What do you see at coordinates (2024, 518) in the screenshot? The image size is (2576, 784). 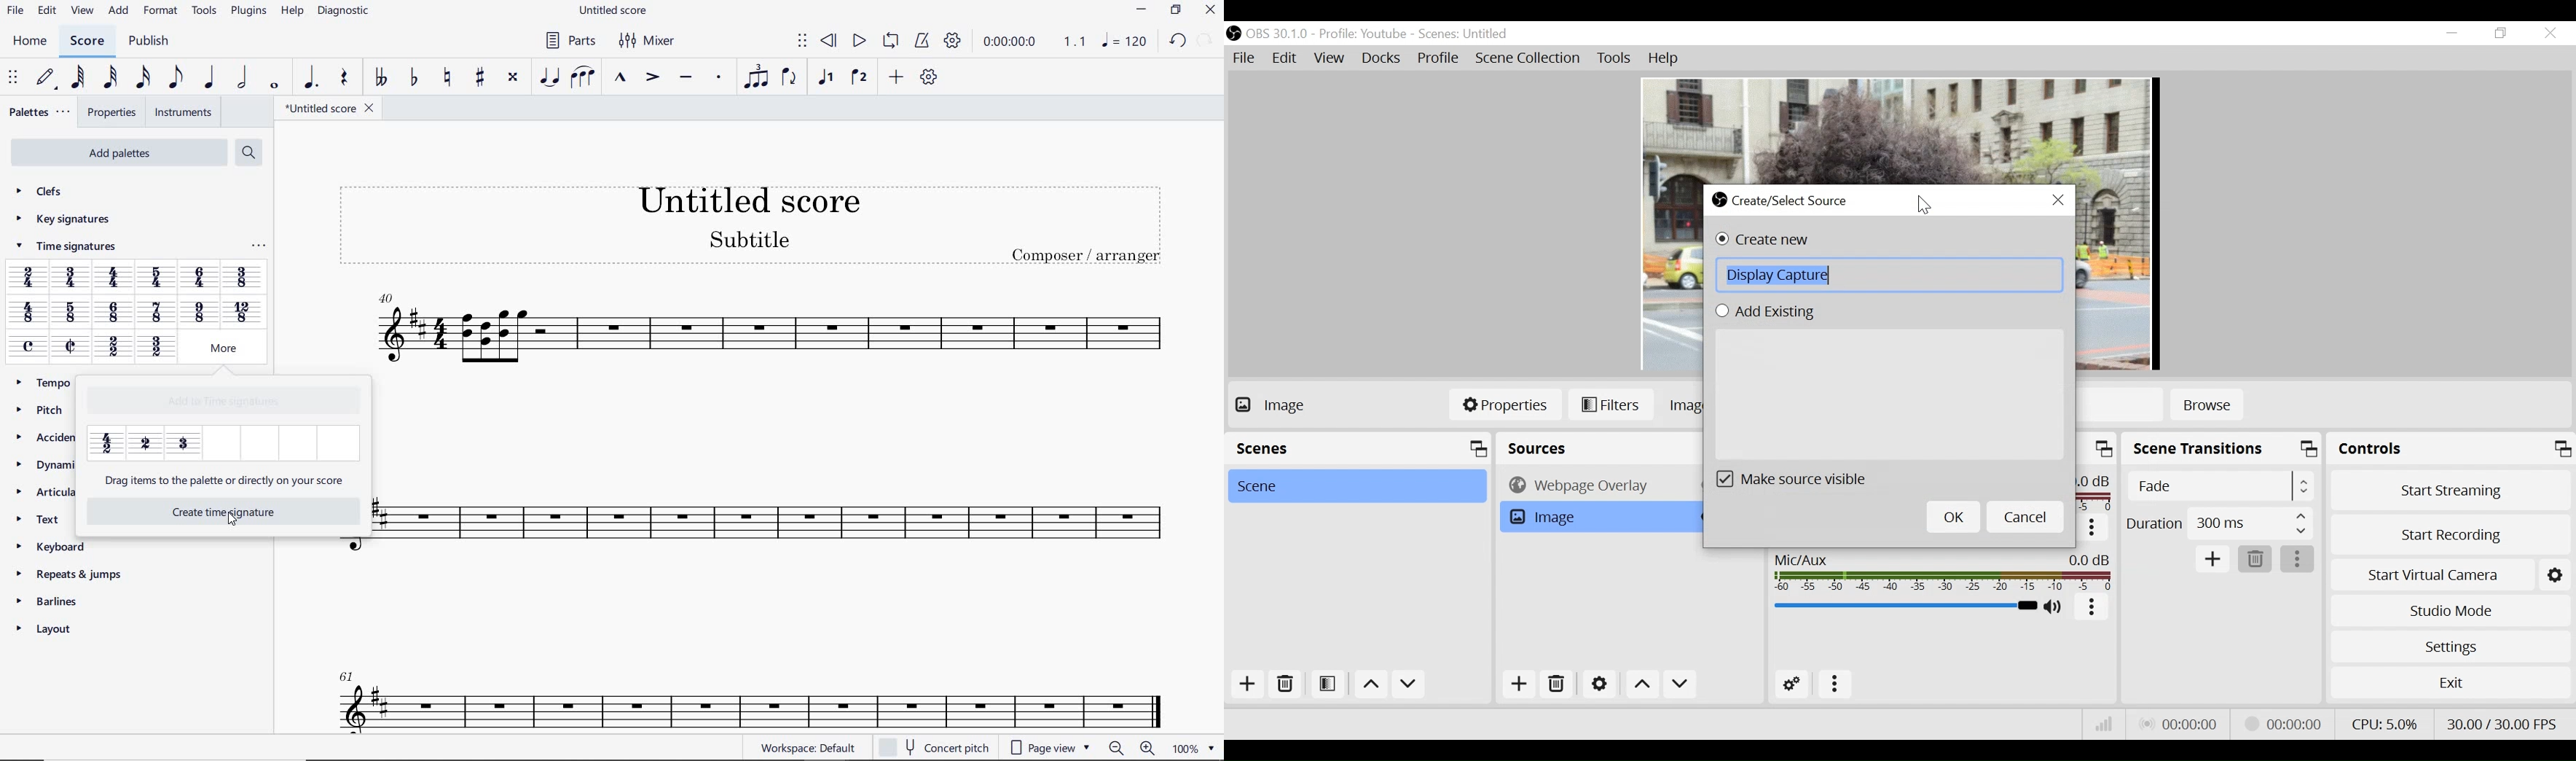 I see `Cancel` at bounding box center [2024, 518].